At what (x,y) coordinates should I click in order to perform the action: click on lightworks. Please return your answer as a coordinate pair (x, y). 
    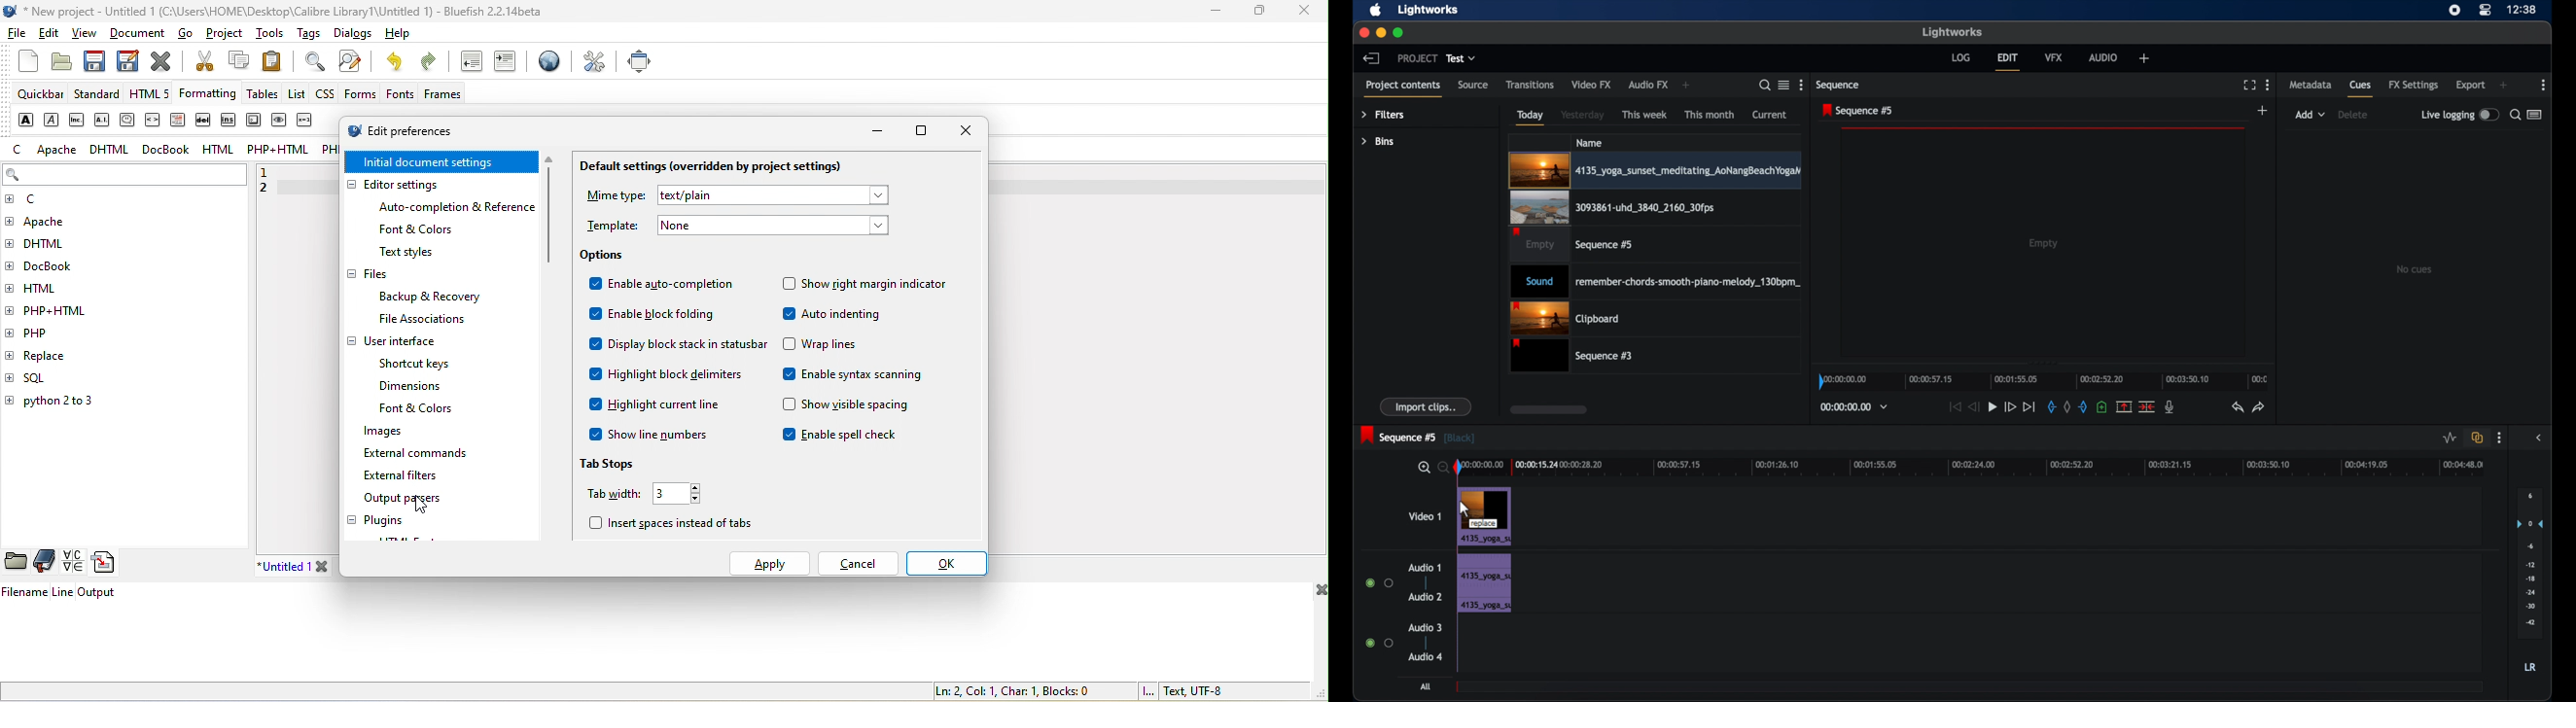
    Looking at the image, I should click on (1429, 10).